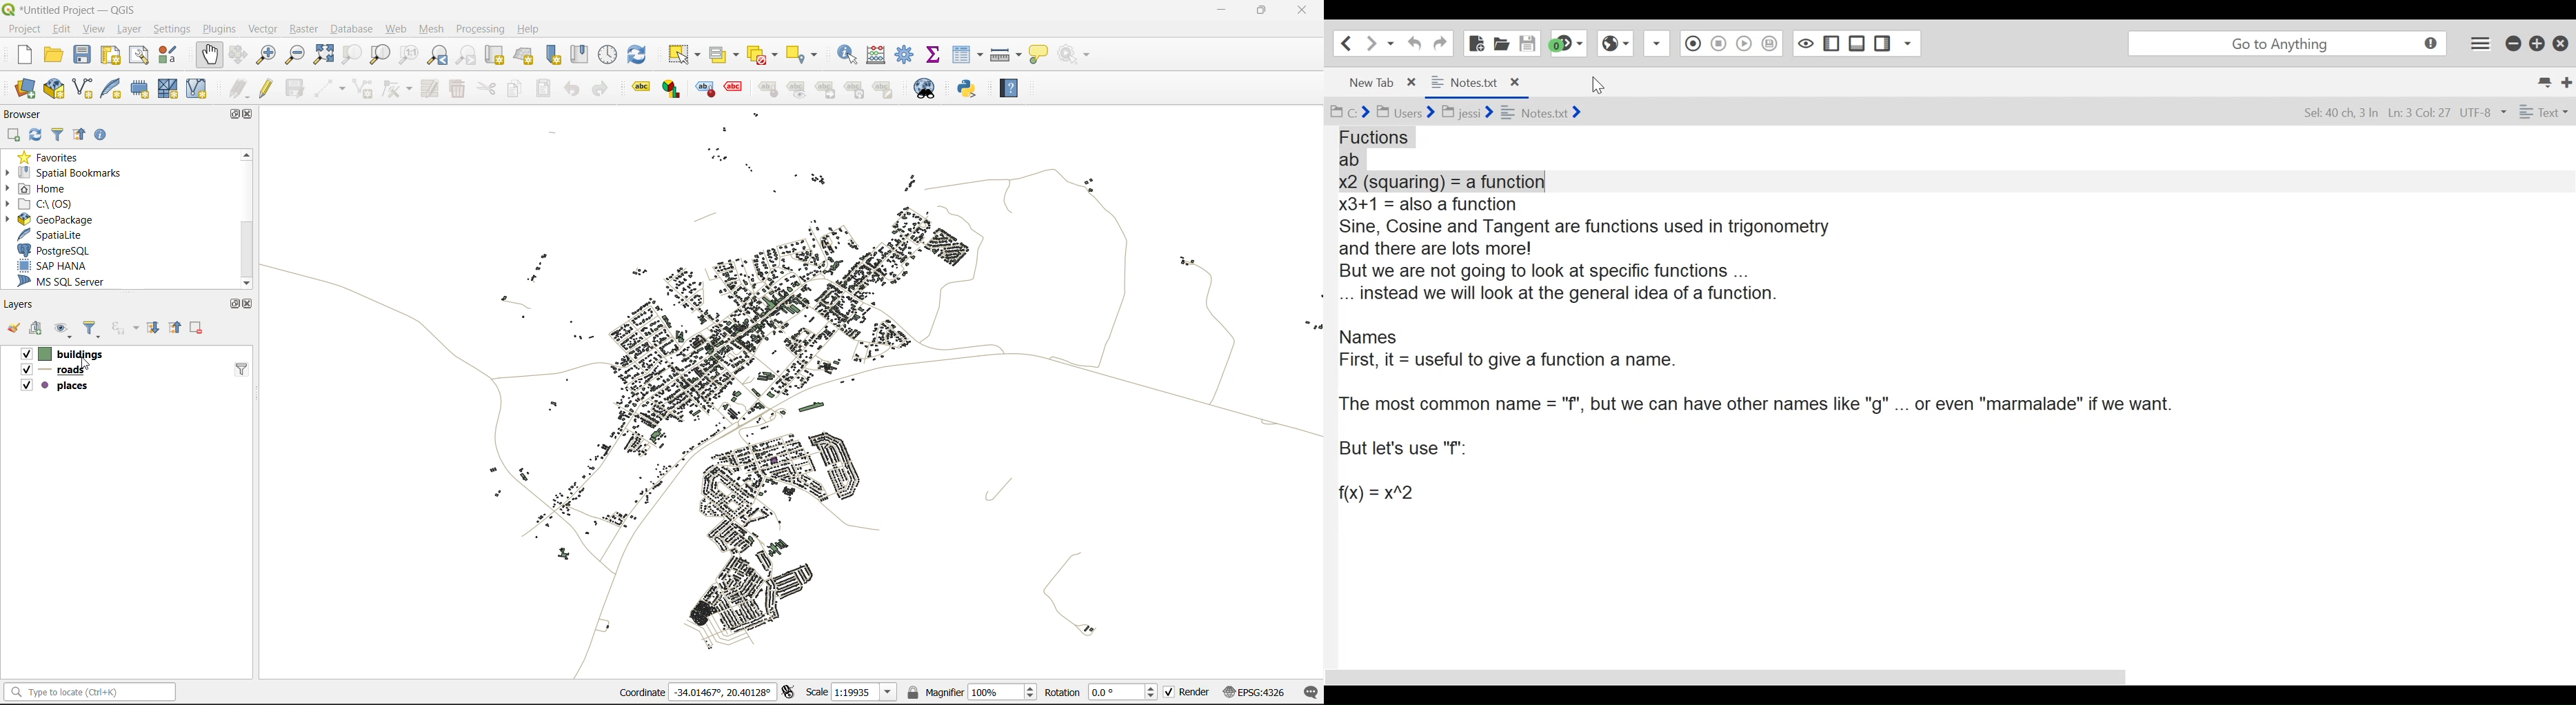  I want to click on play, so click(1743, 44).